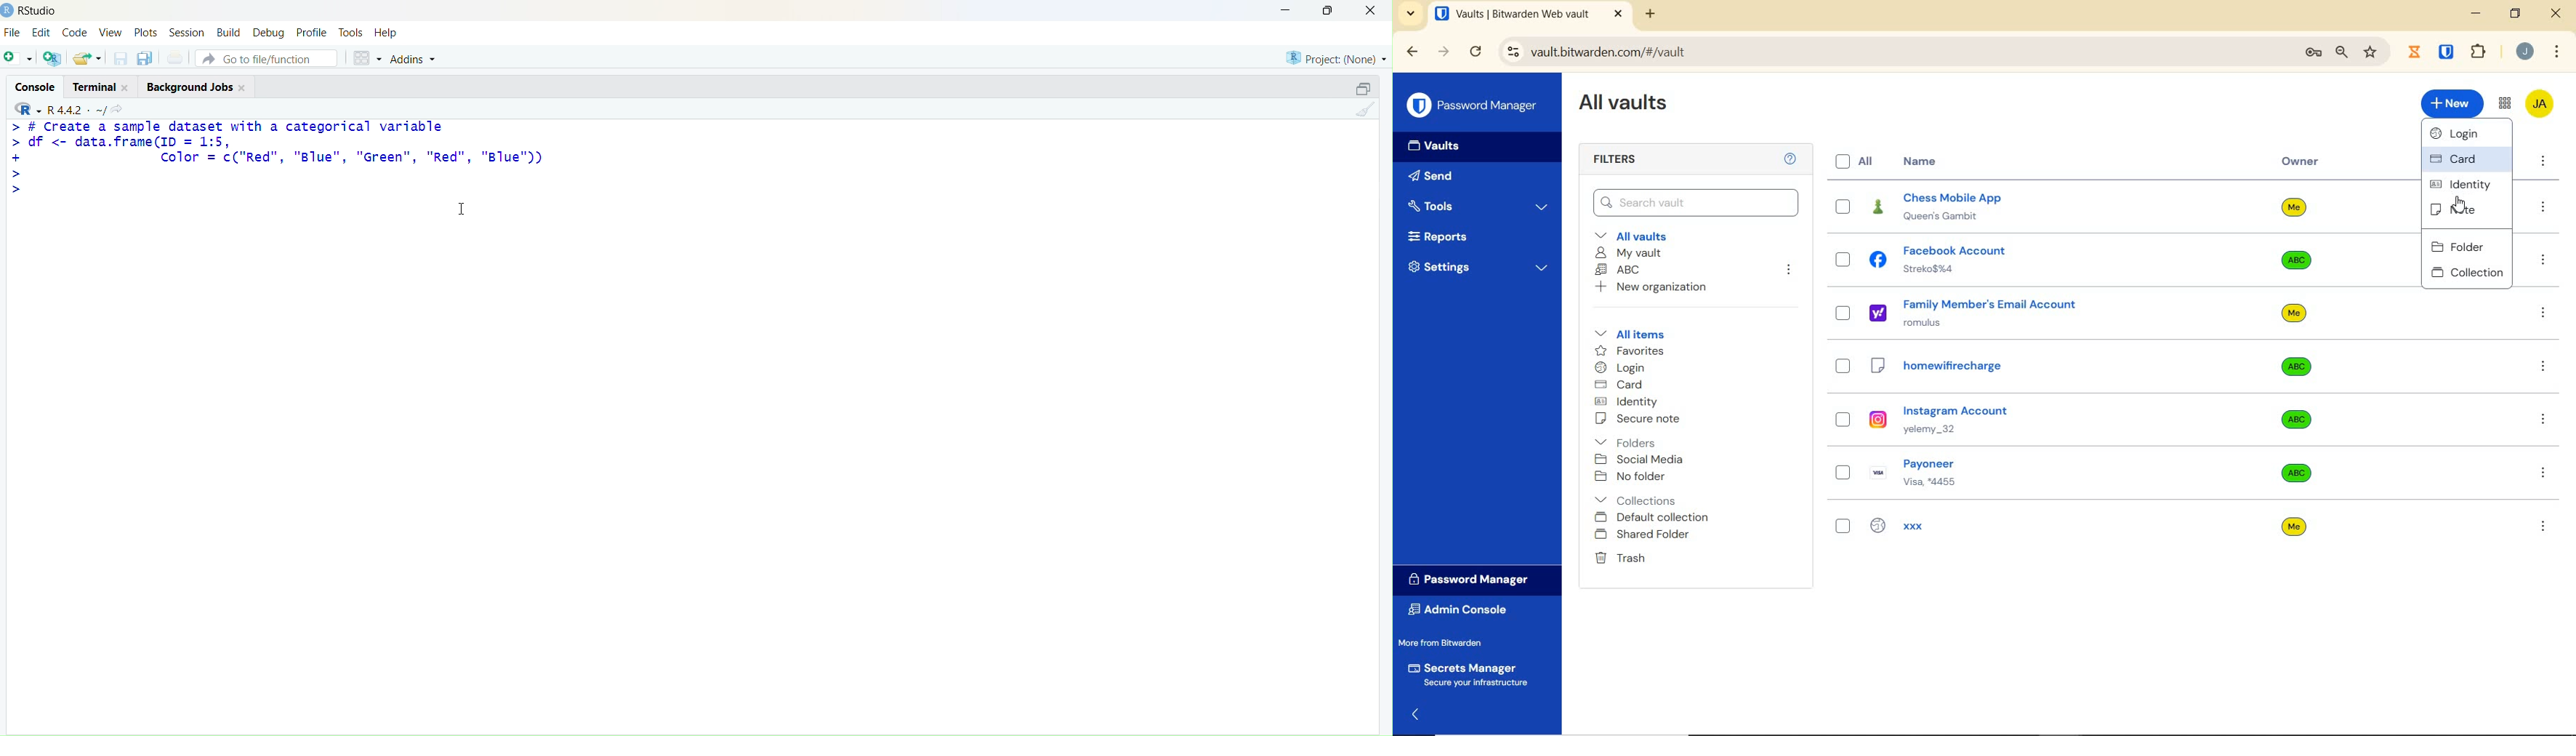 The image size is (2576, 756). What do you see at coordinates (94, 88) in the screenshot?
I see `terminal` at bounding box center [94, 88].